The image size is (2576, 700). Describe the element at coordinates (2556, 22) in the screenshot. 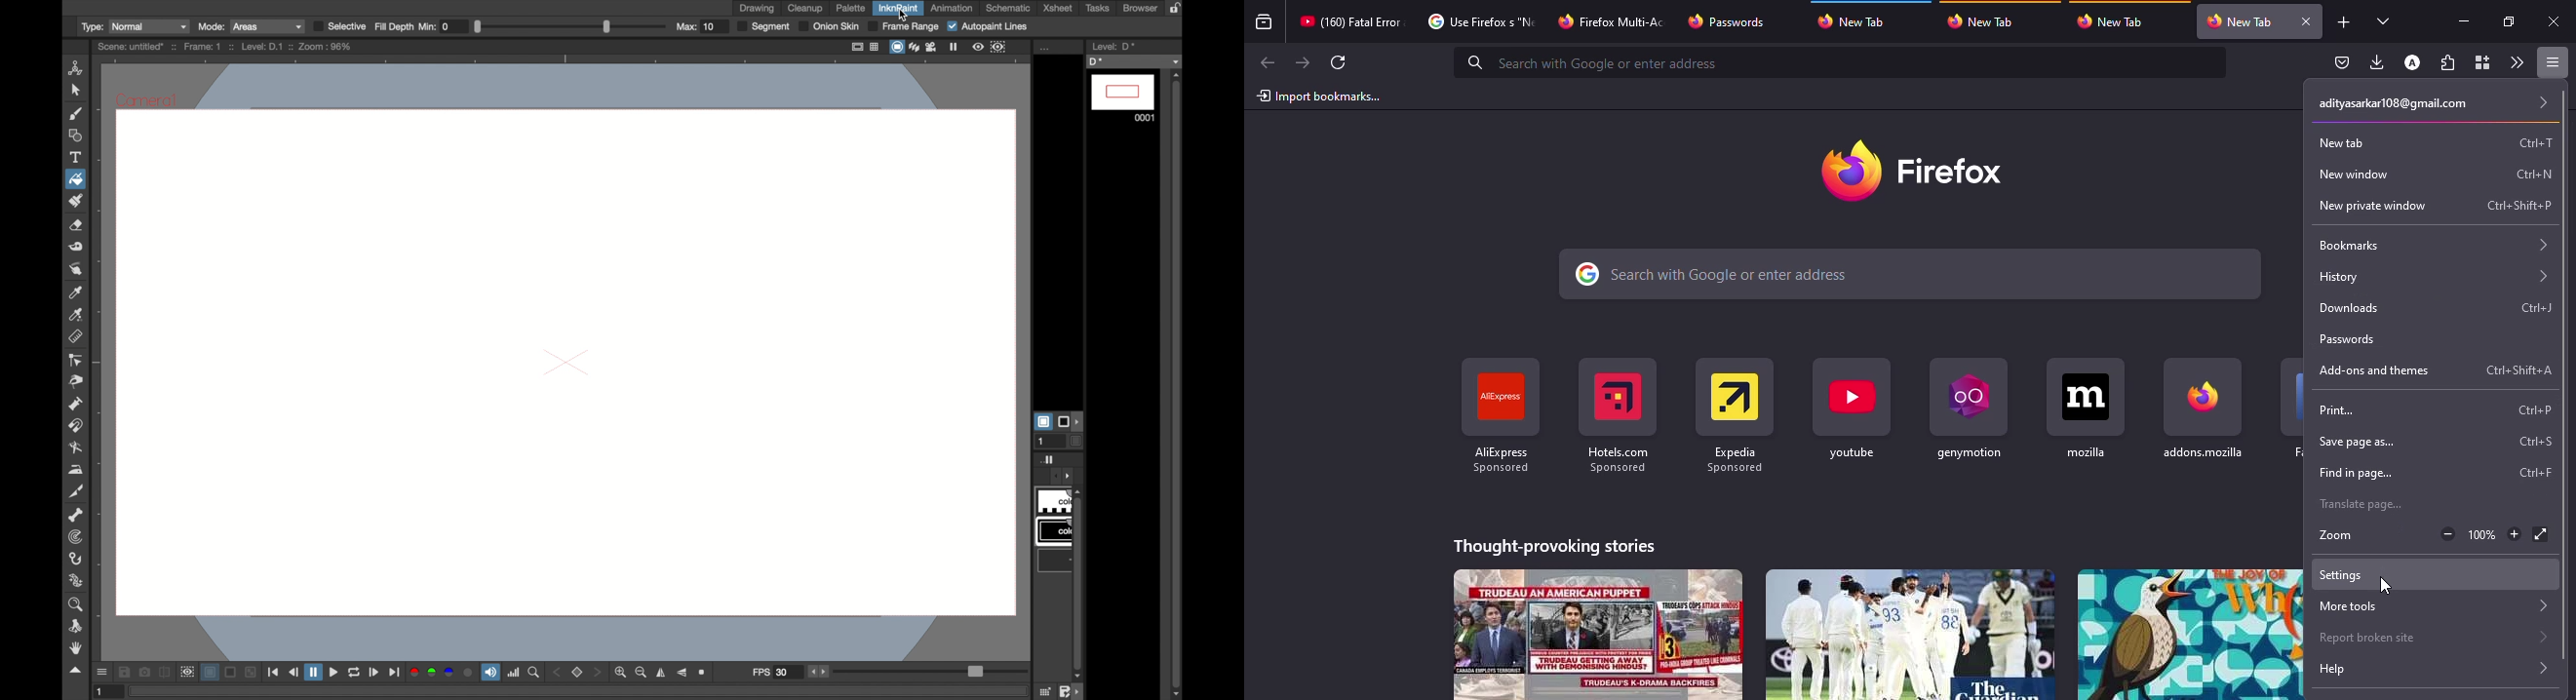

I see `close` at that location.